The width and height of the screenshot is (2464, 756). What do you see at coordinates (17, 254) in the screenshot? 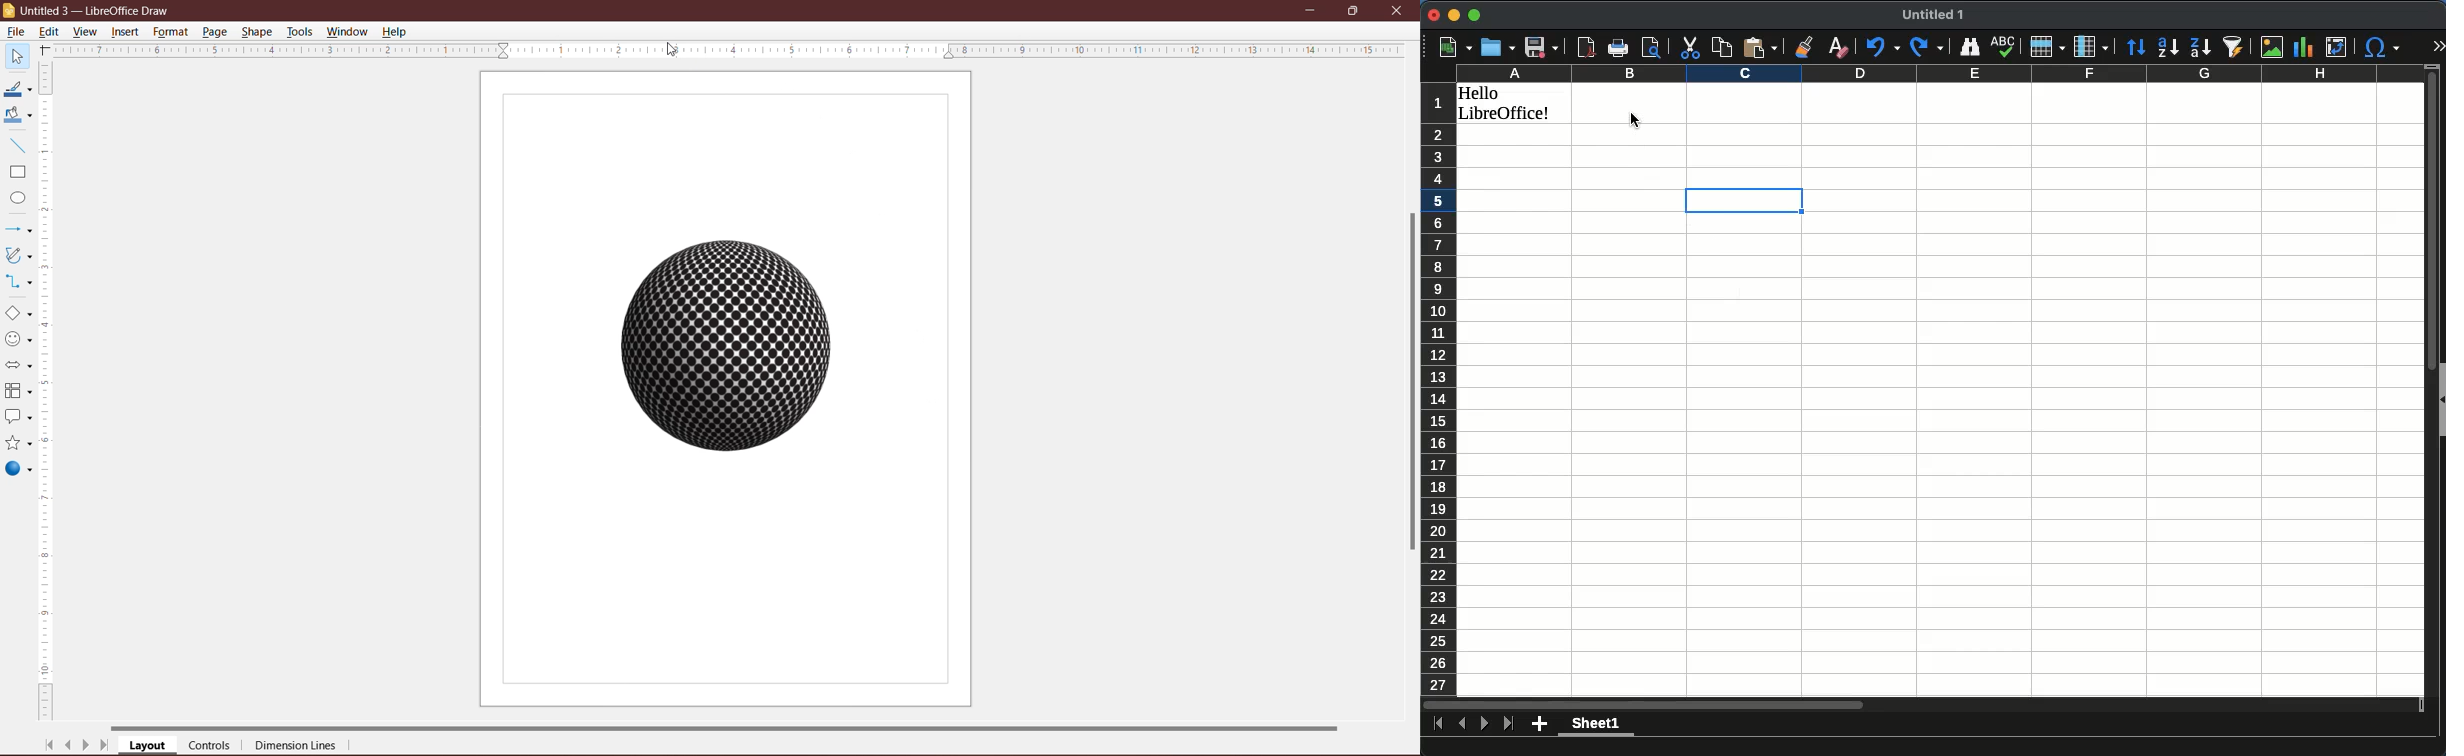
I see `Curves and Polygons` at bounding box center [17, 254].